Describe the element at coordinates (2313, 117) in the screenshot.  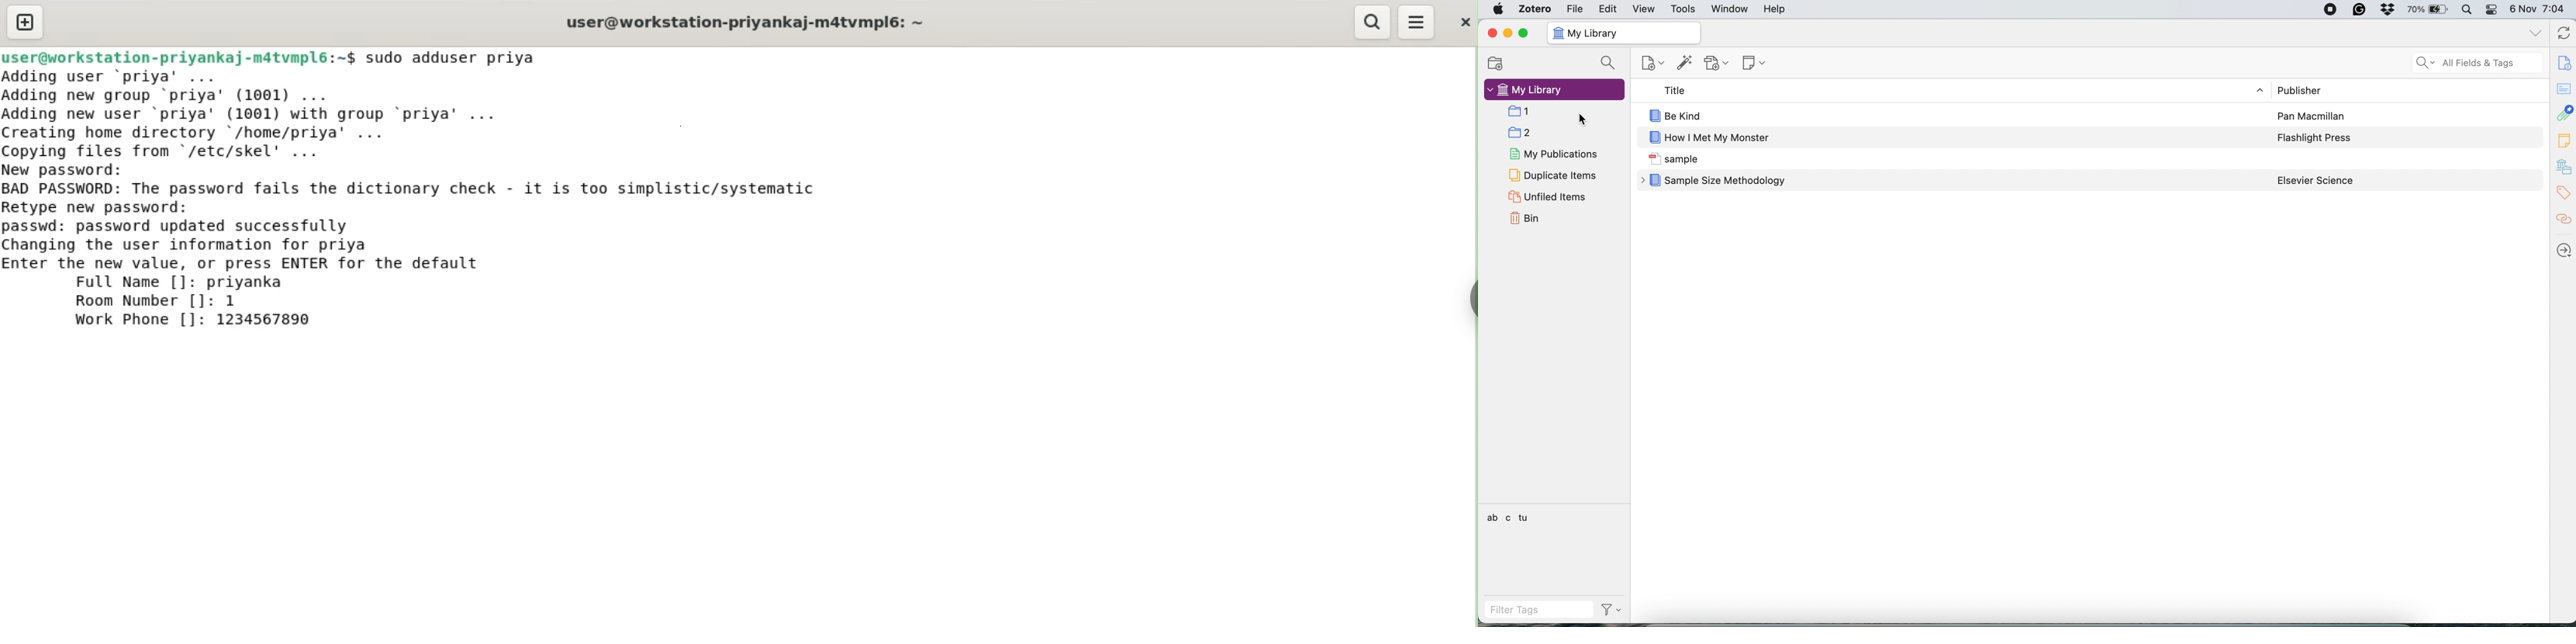
I see `Pan Macmillan` at that location.